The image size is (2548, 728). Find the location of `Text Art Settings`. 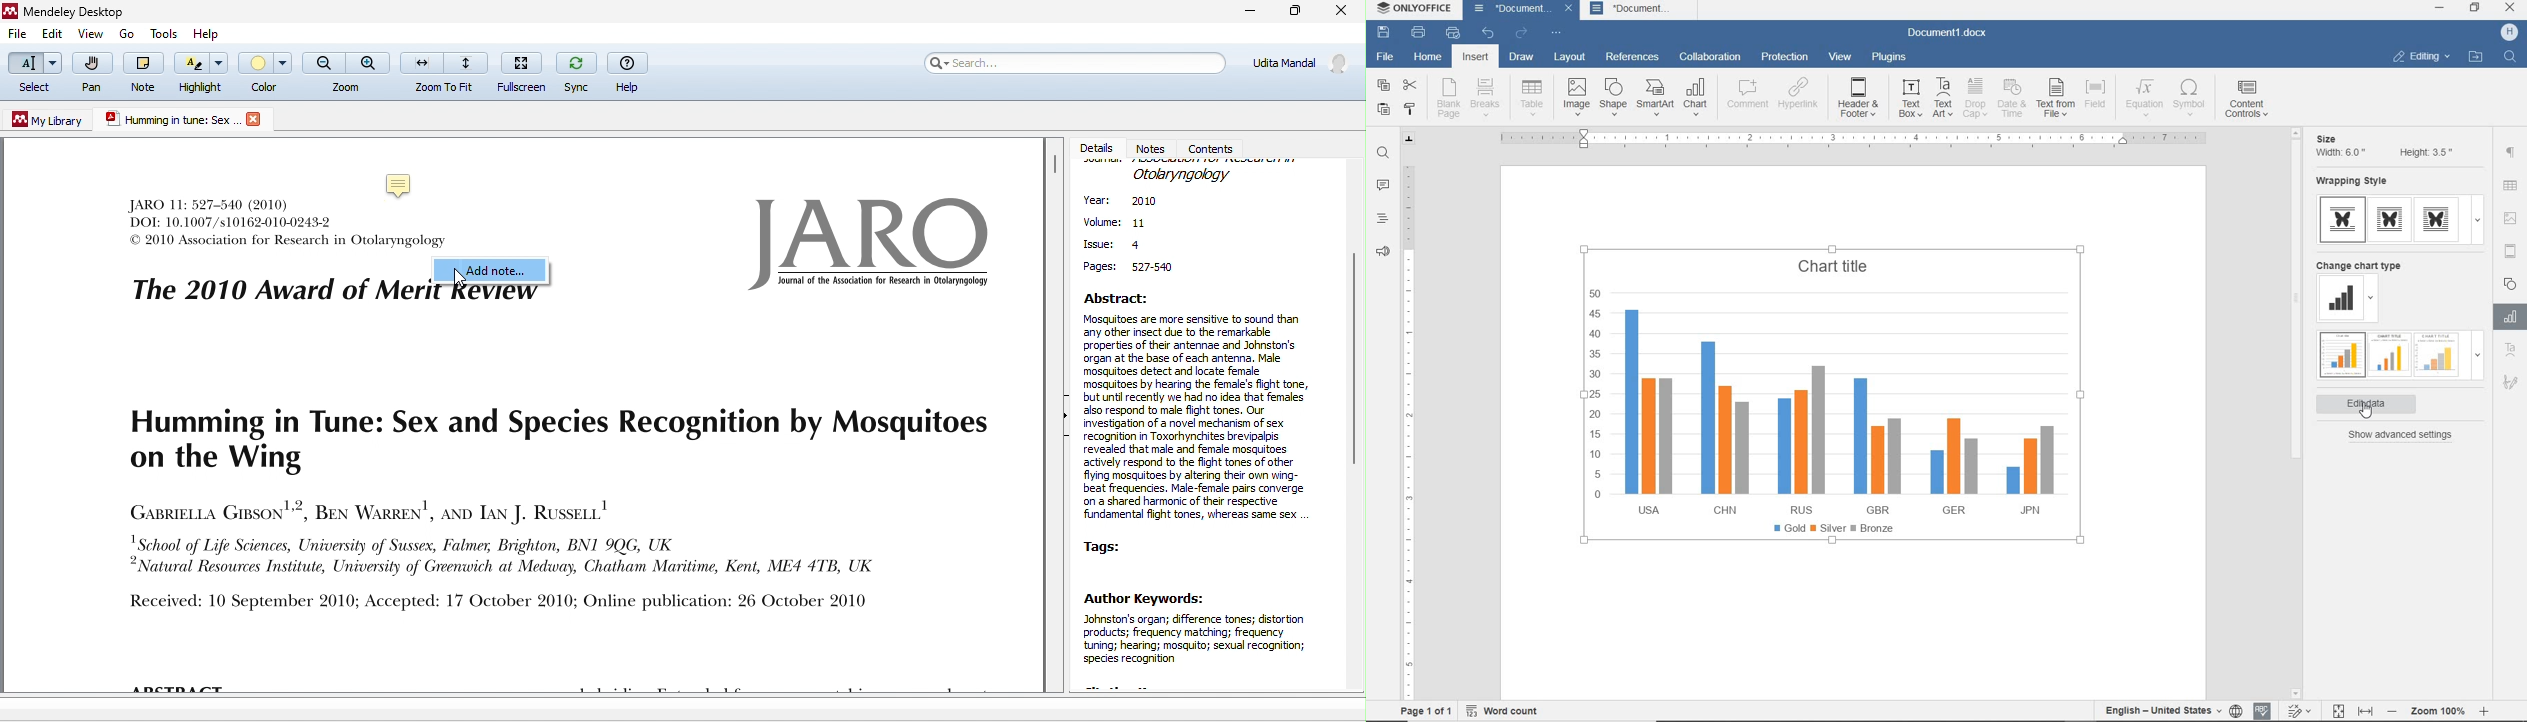

Text Art Settings is located at coordinates (2510, 351).